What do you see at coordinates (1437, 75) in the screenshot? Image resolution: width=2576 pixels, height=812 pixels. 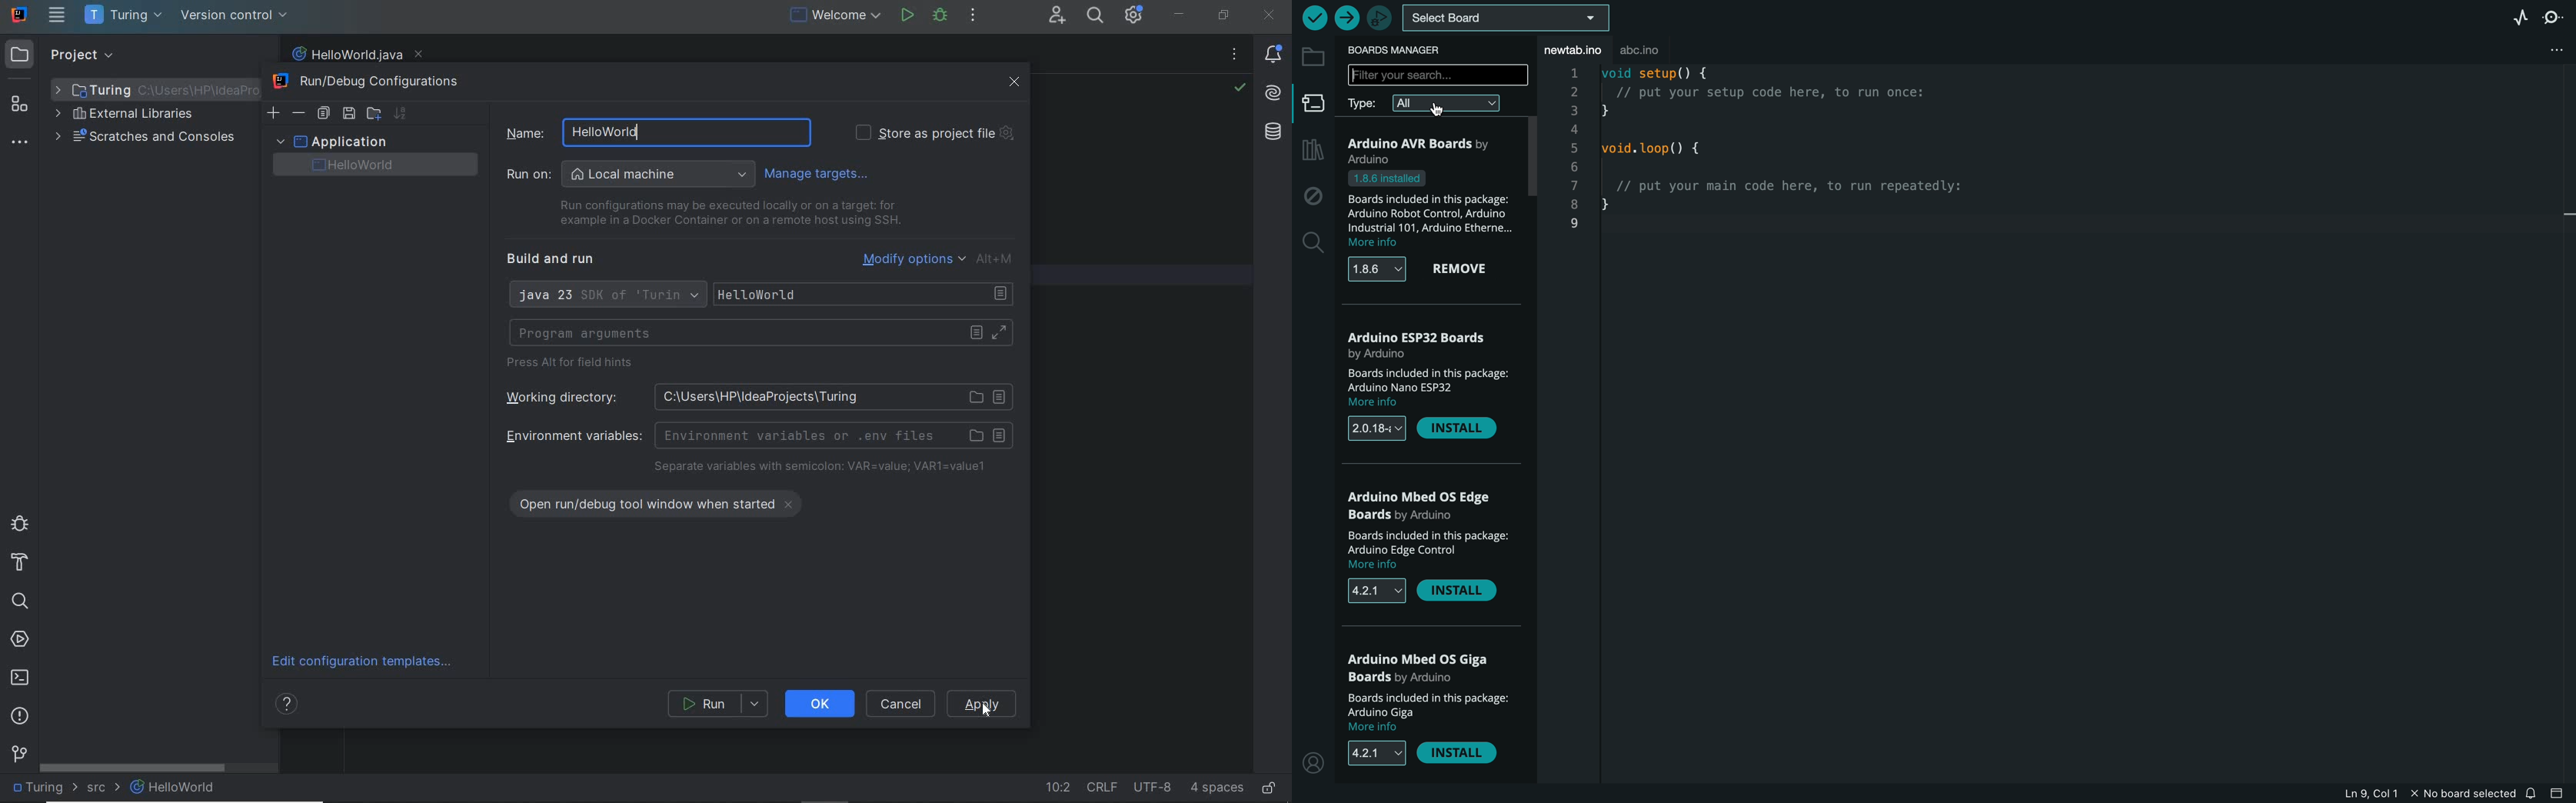 I see `search bar` at bounding box center [1437, 75].